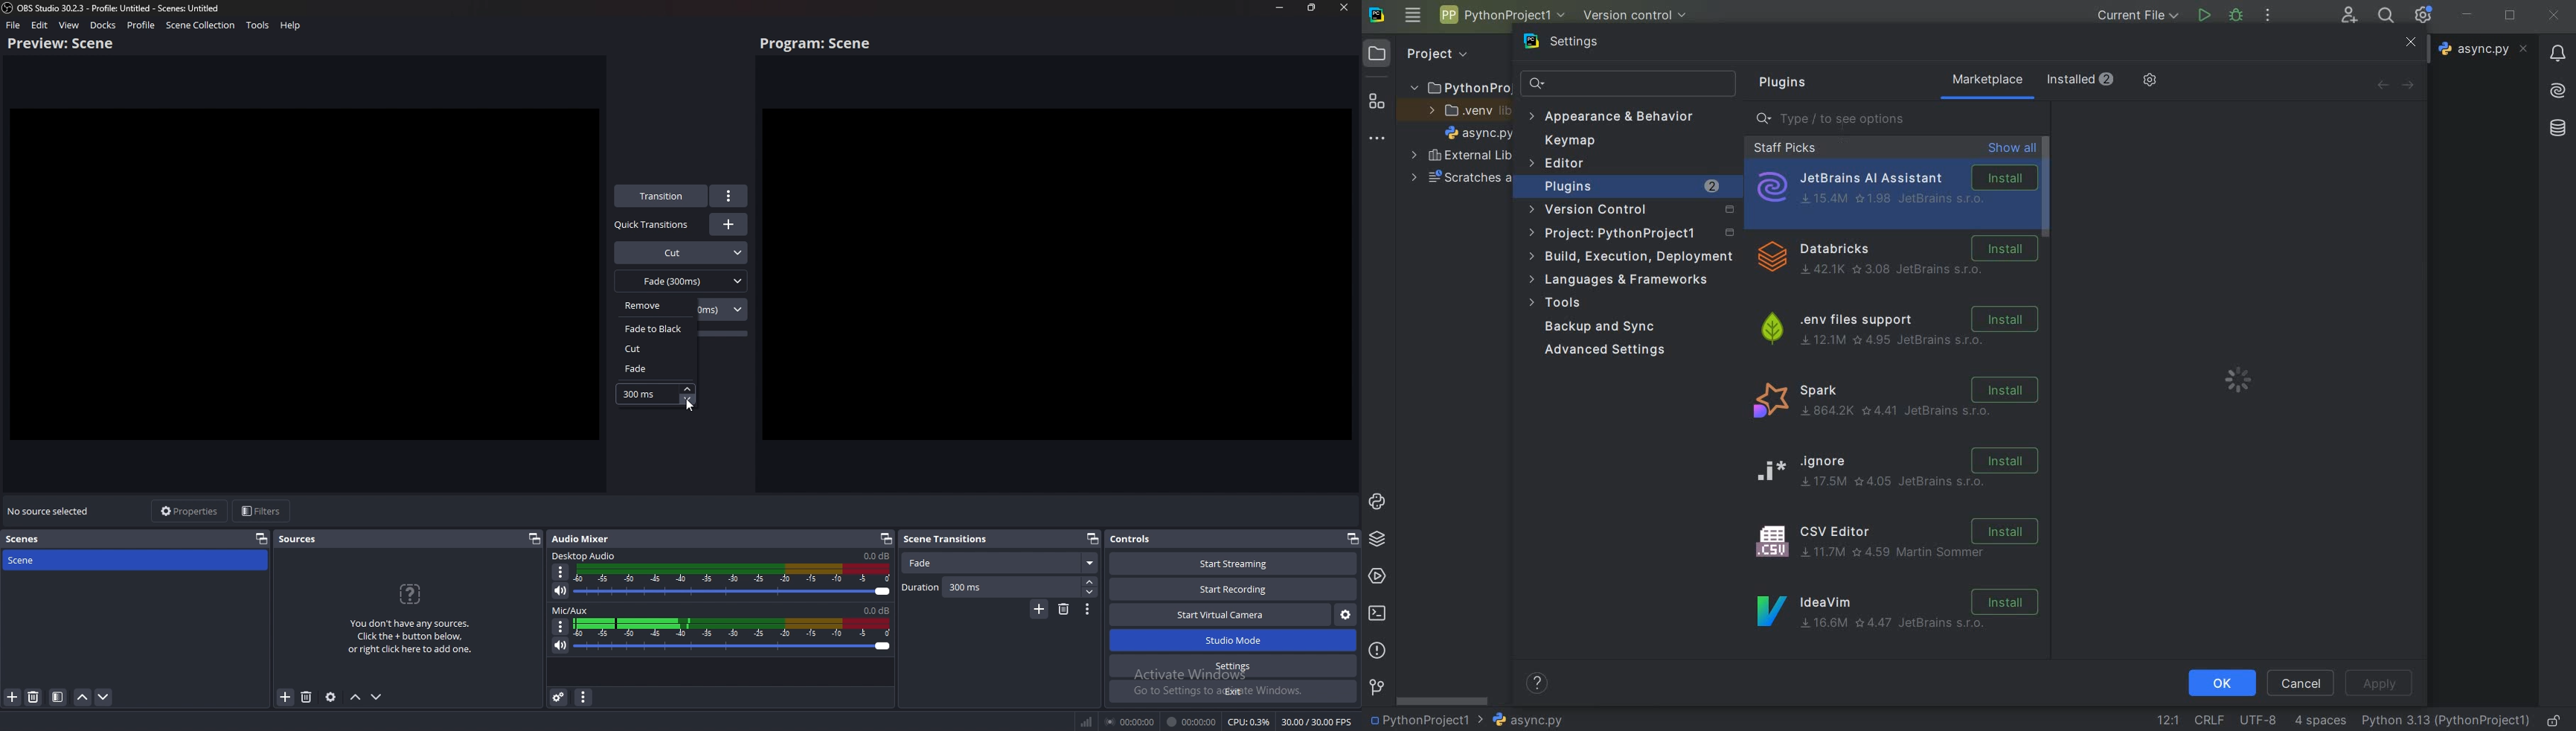  What do you see at coordinates (1527, 720) in the screenshot?
I see `file name` at bounding box center [1527, 720].